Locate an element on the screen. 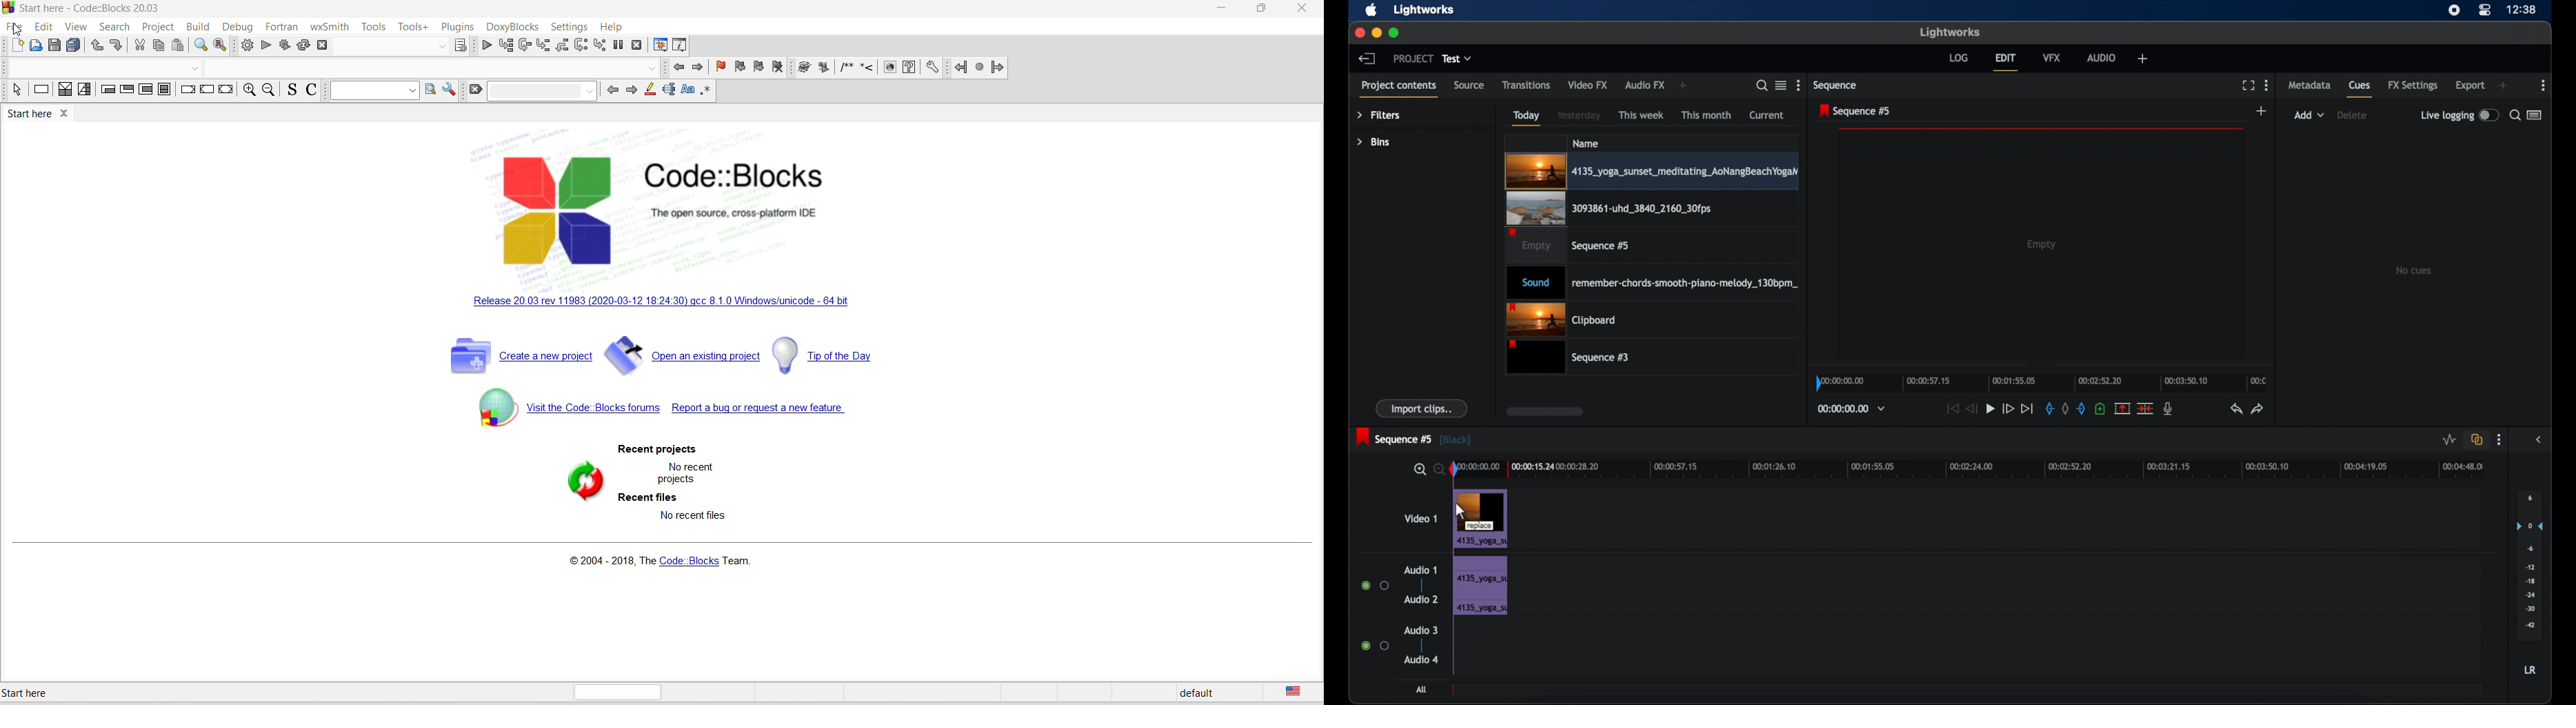 Image resolution: width=2576 pixels, height=728 pixels. sequence 3 is located at coordinates (1572, 358).